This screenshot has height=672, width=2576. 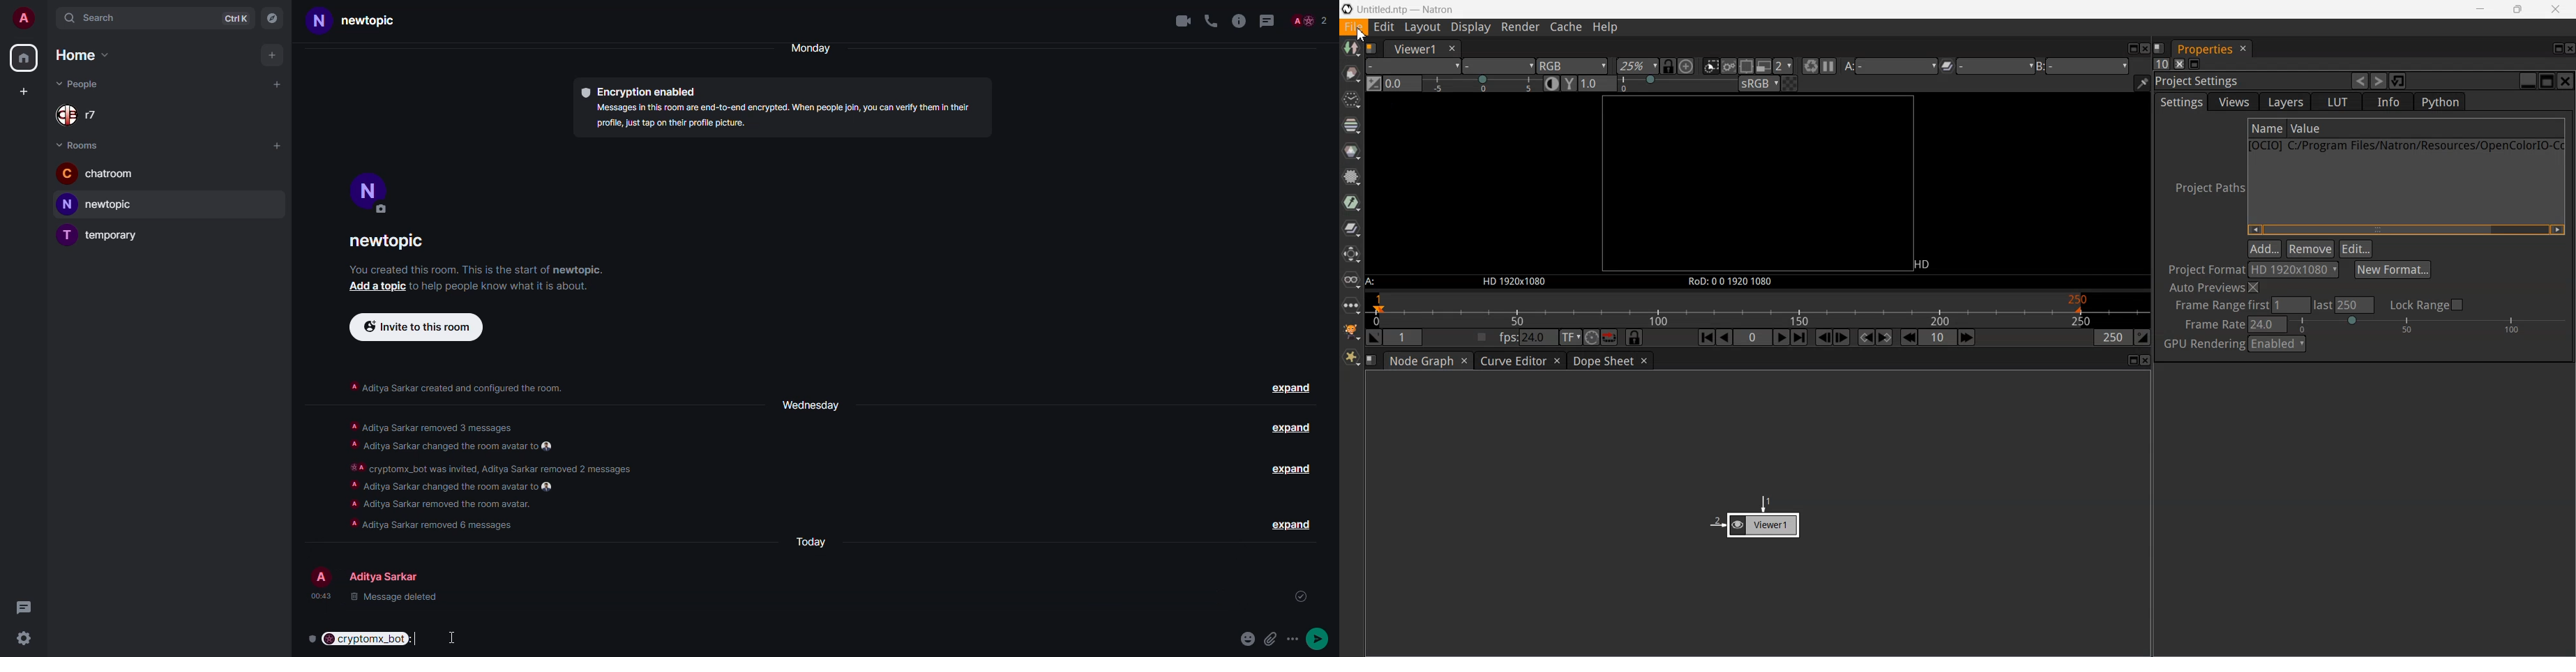 I want to click on more, so click(x=1295, y=639).